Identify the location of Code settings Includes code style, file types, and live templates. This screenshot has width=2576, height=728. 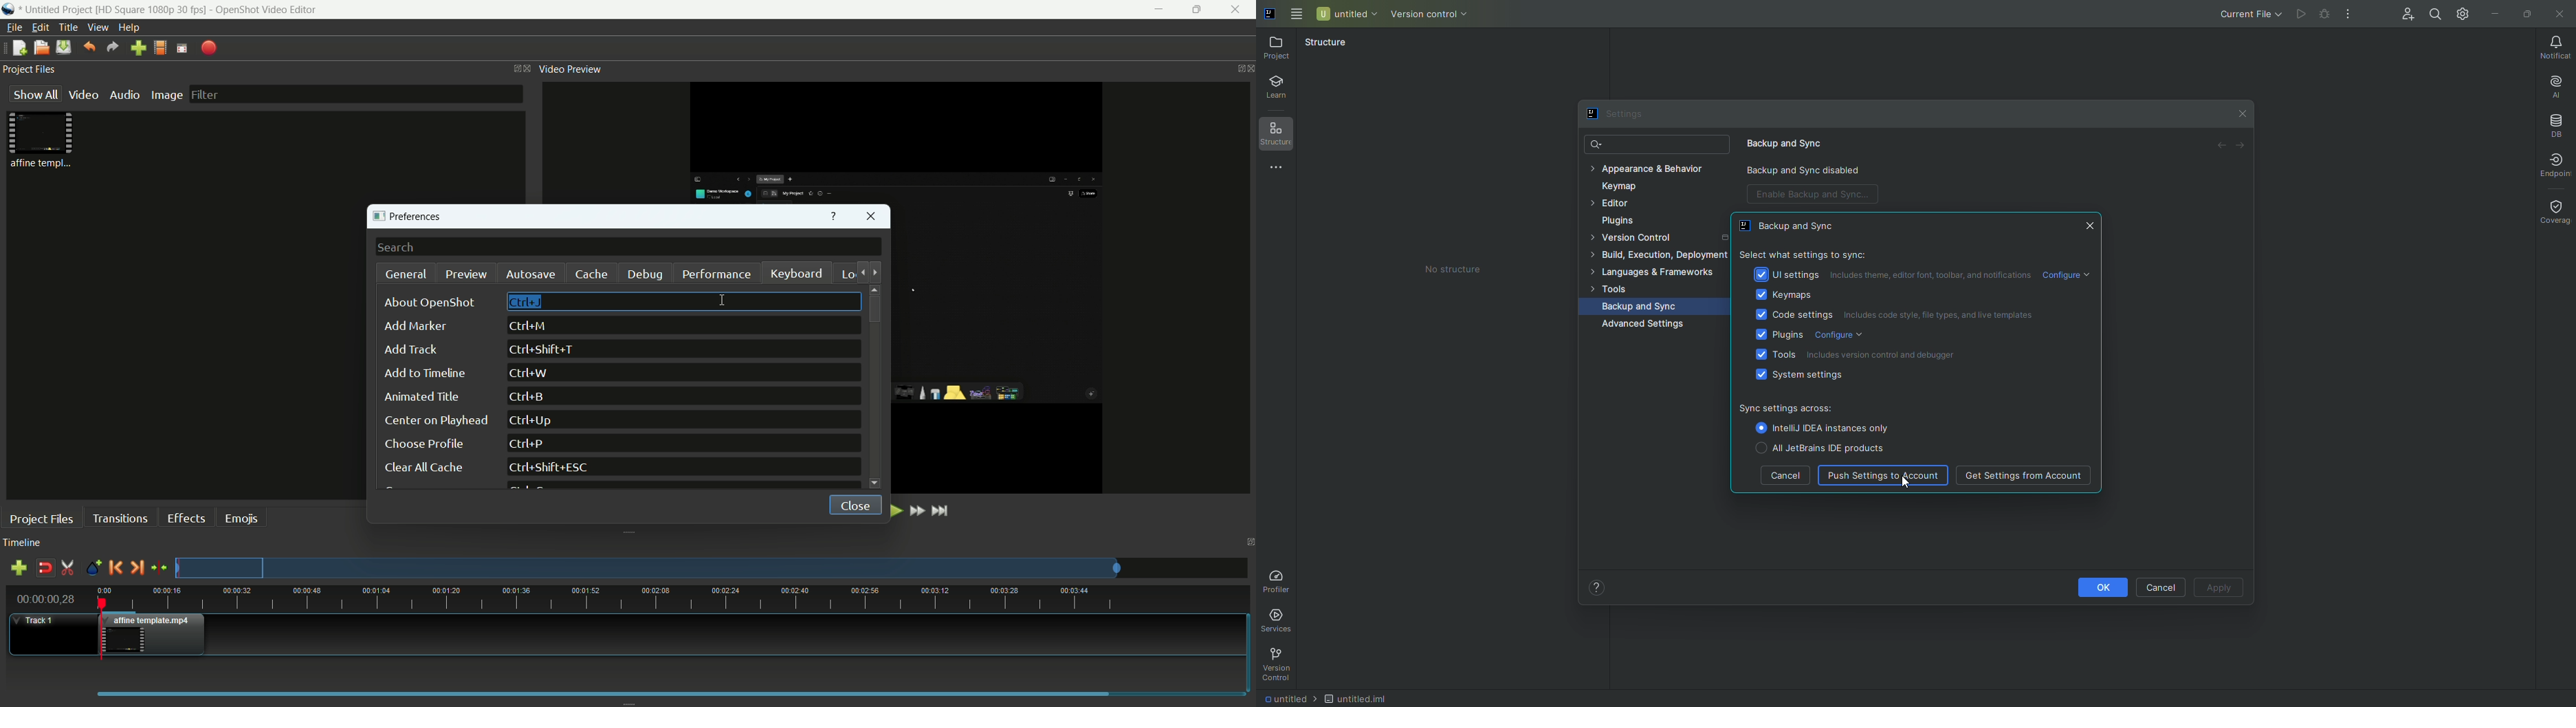
(1908, 315).